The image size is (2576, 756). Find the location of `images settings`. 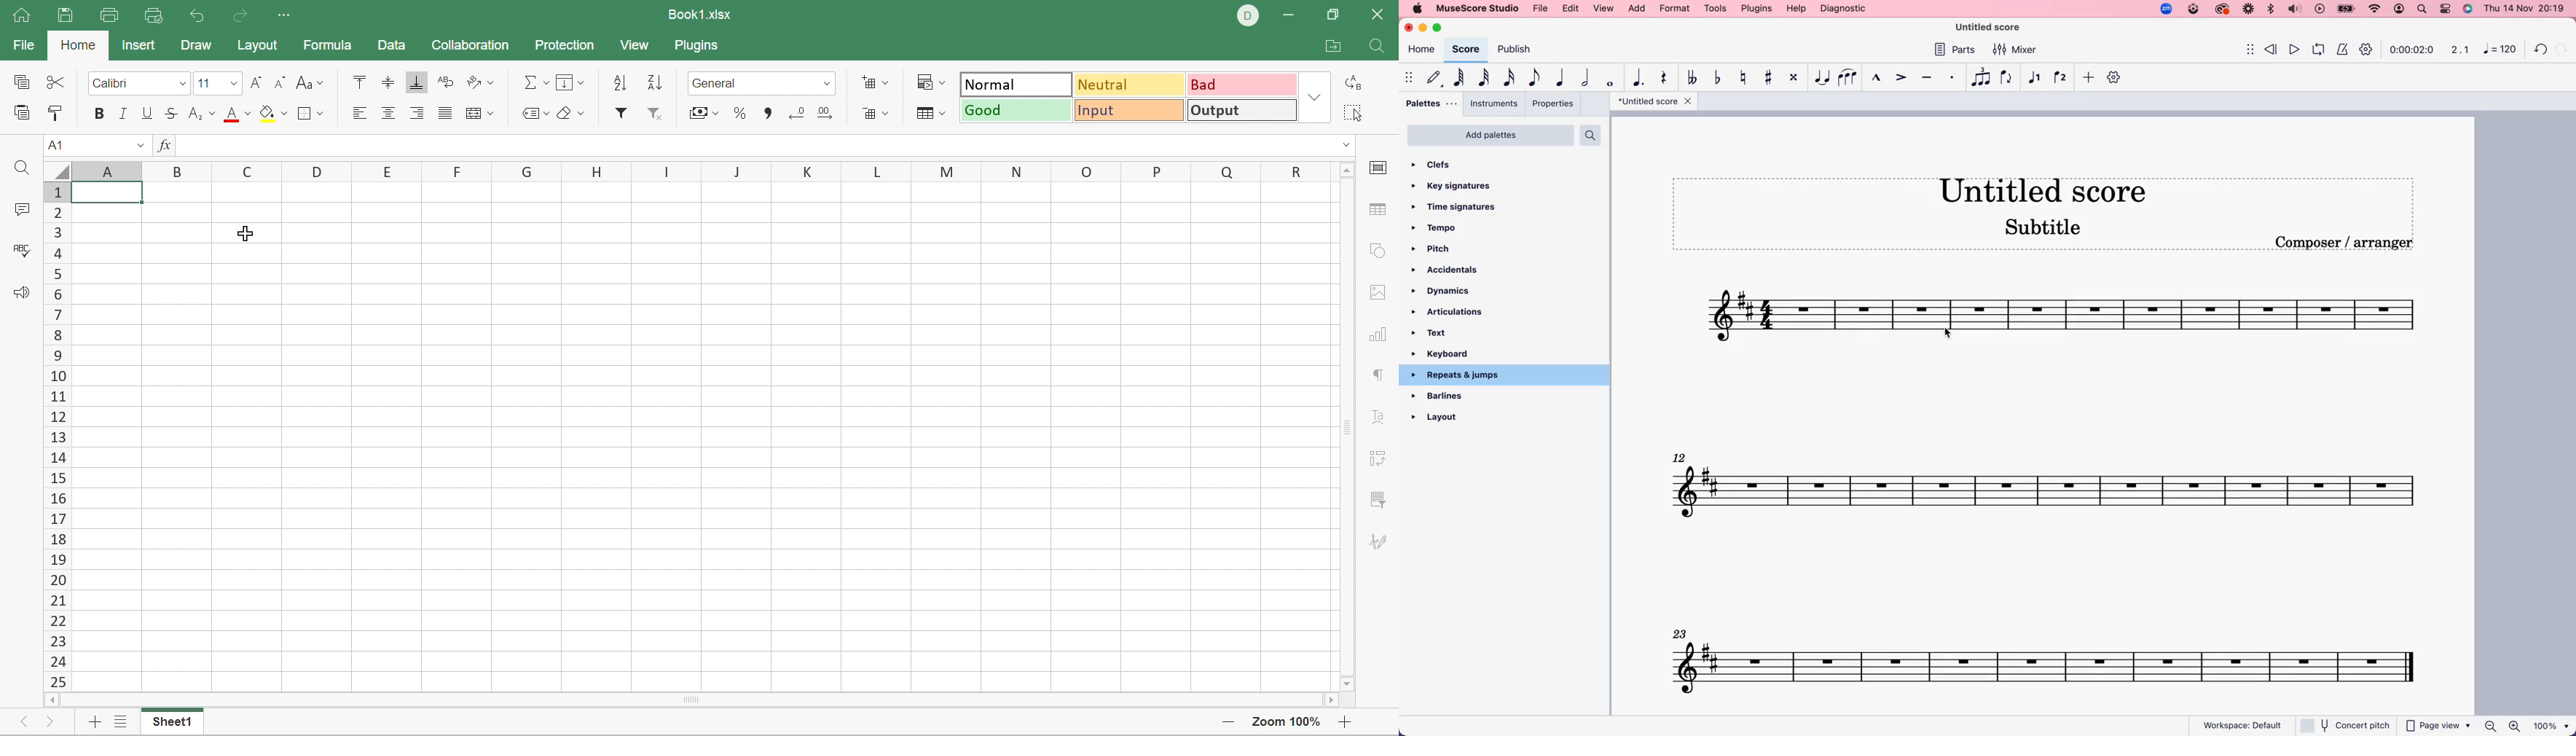

images settings is located at coordinates (1374, 294).